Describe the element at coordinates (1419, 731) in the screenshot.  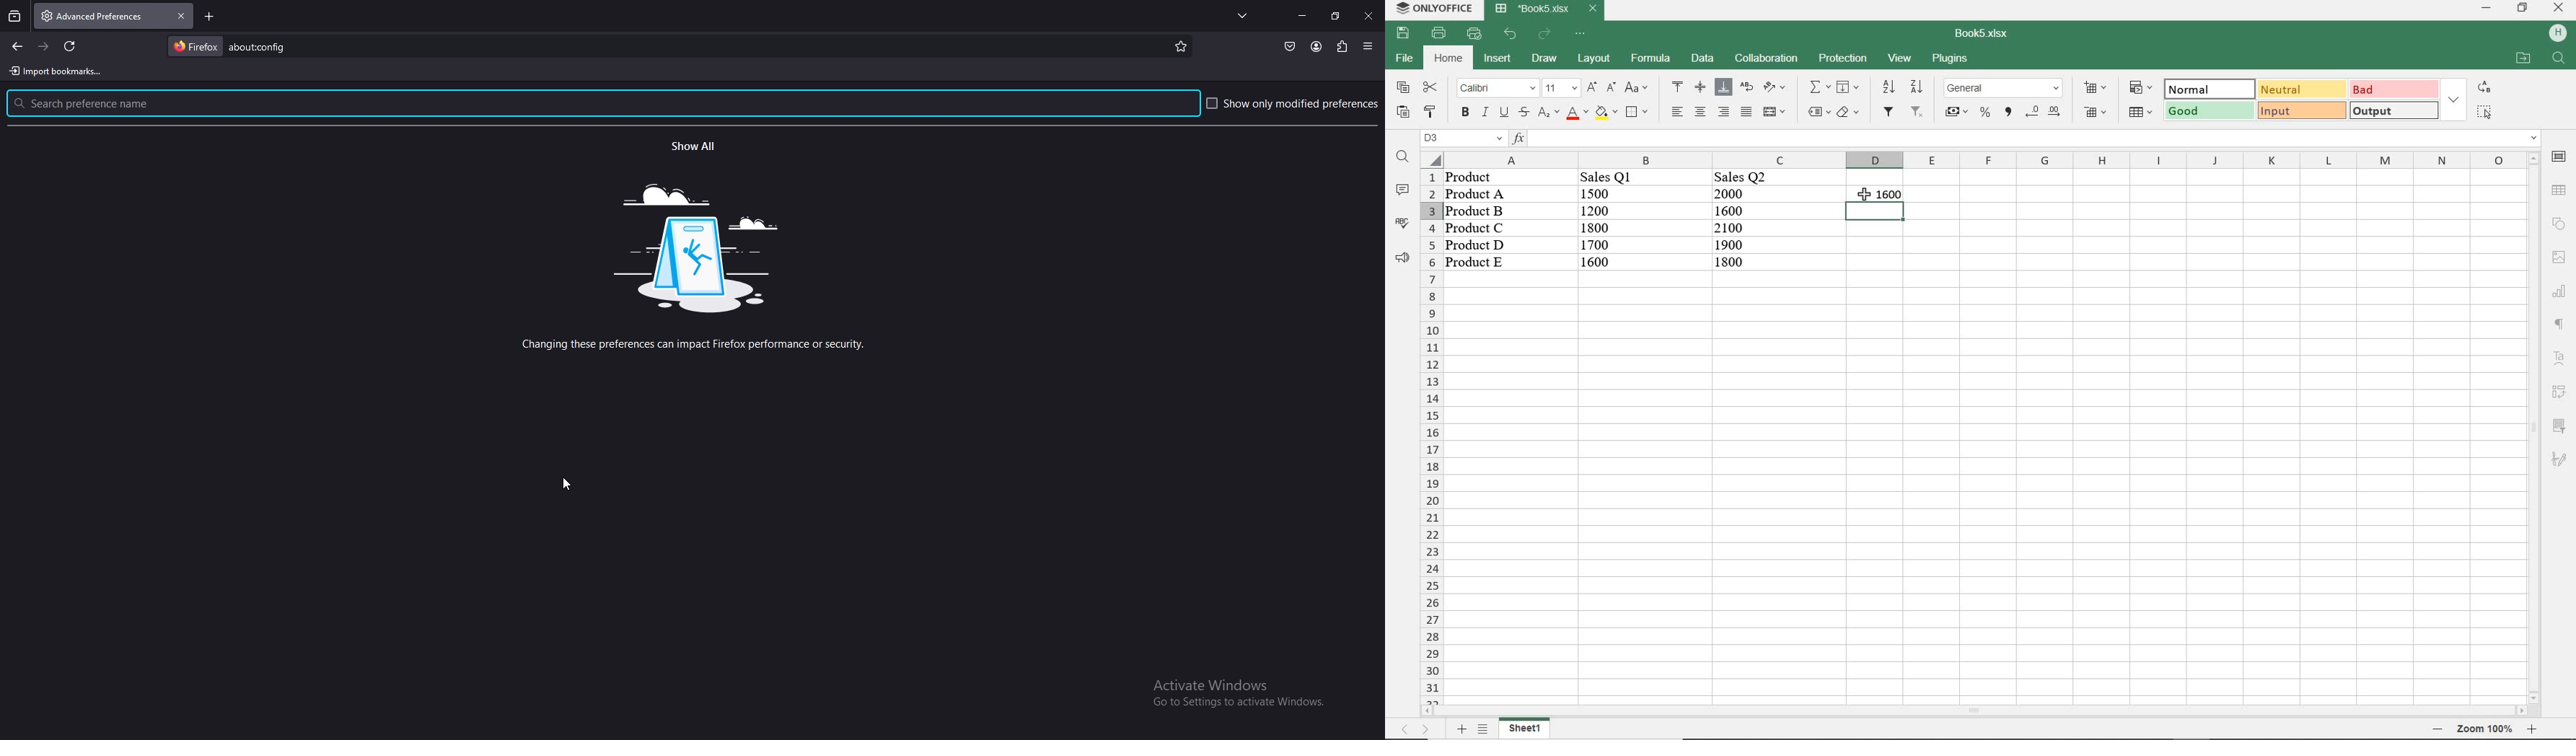
I see `move sheets` at that location.